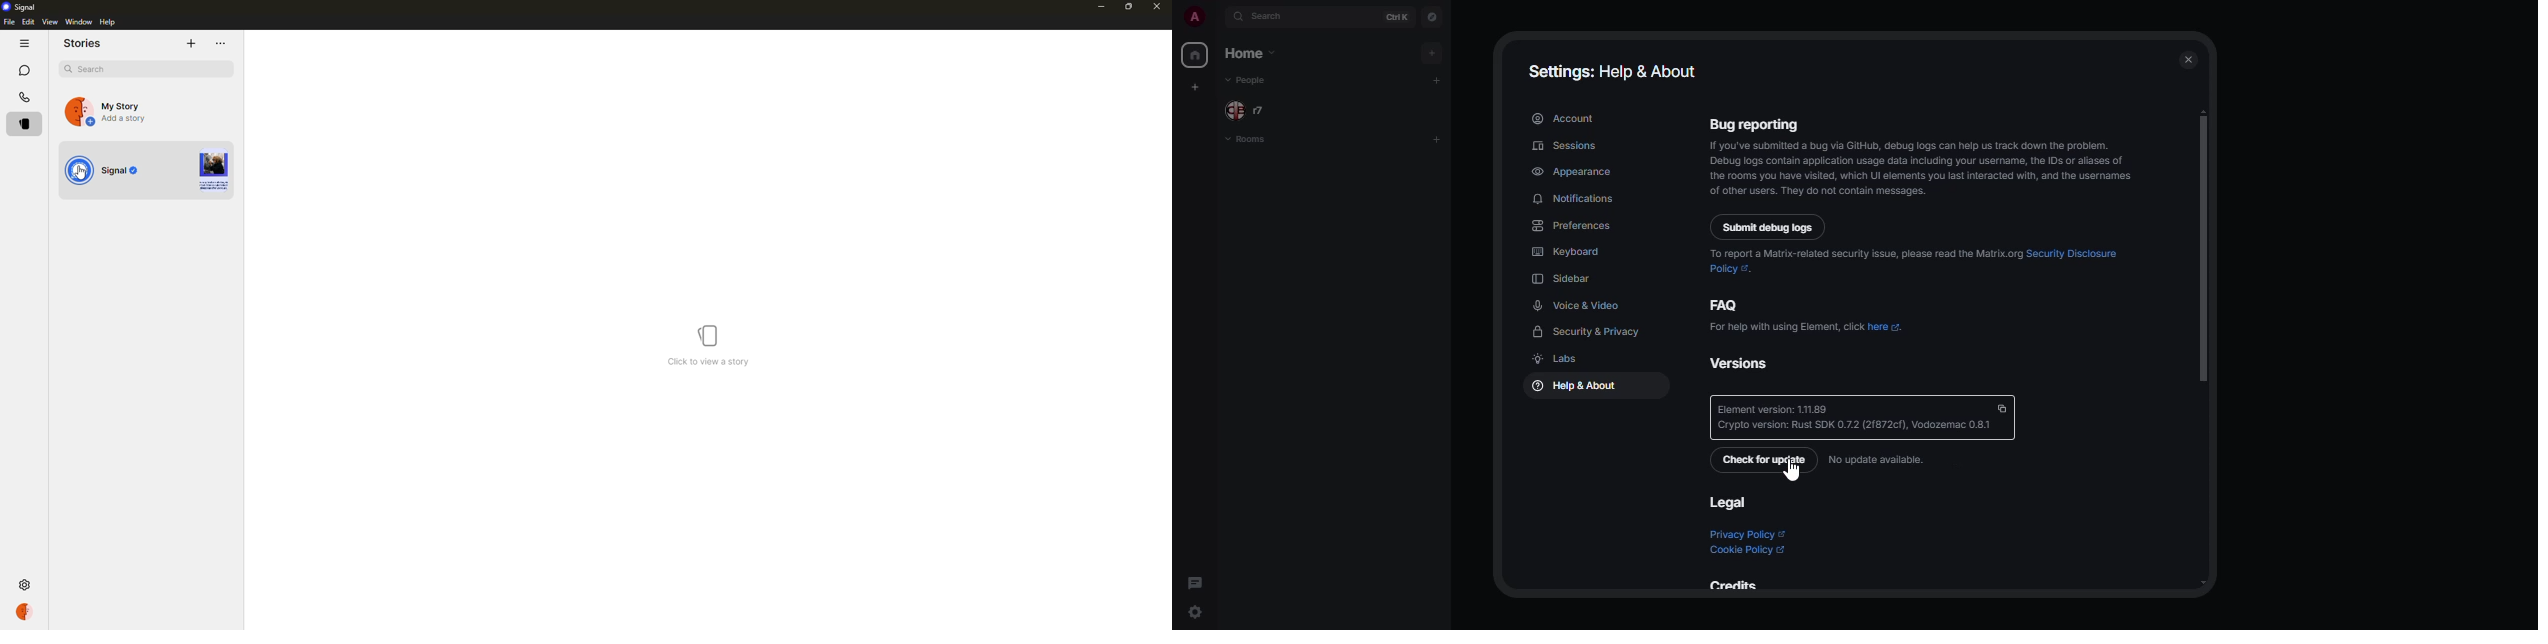  What do you see at coordinates (1265, 17) in the screenshot?
I see `search` at bounding box center [1265, 17].